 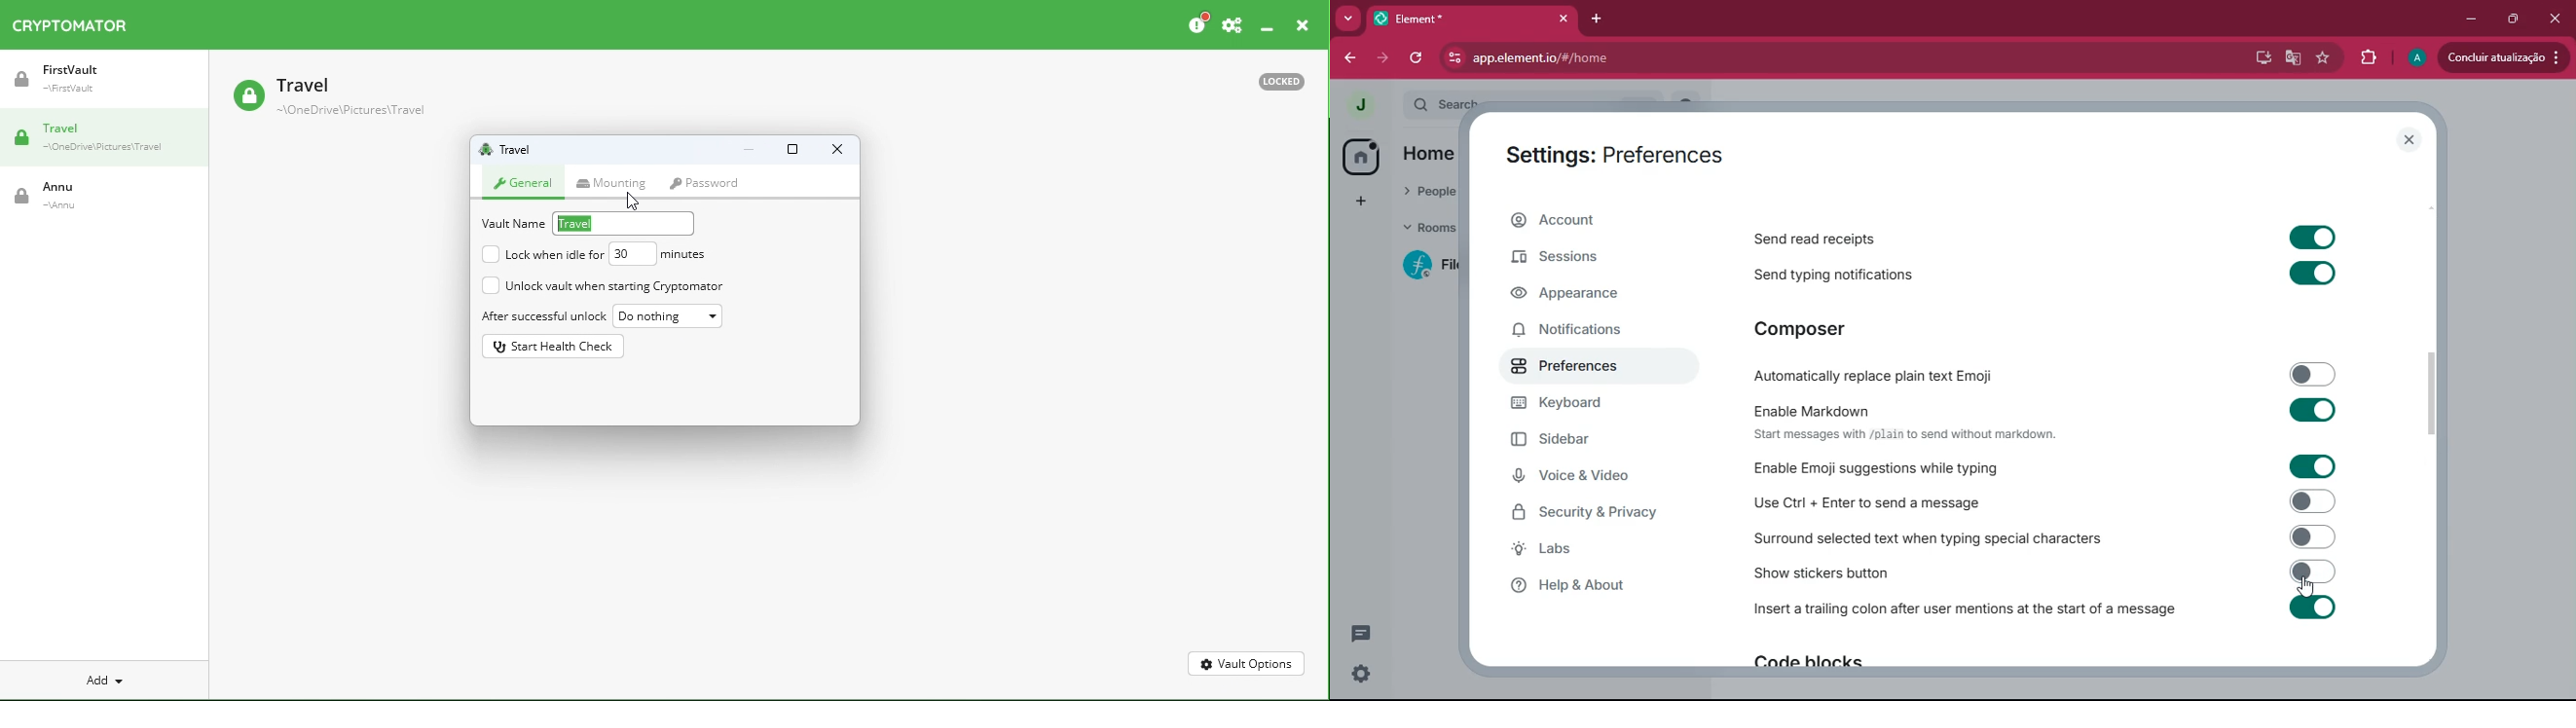 I want to click on cursor, so click(x=2306, y=585).